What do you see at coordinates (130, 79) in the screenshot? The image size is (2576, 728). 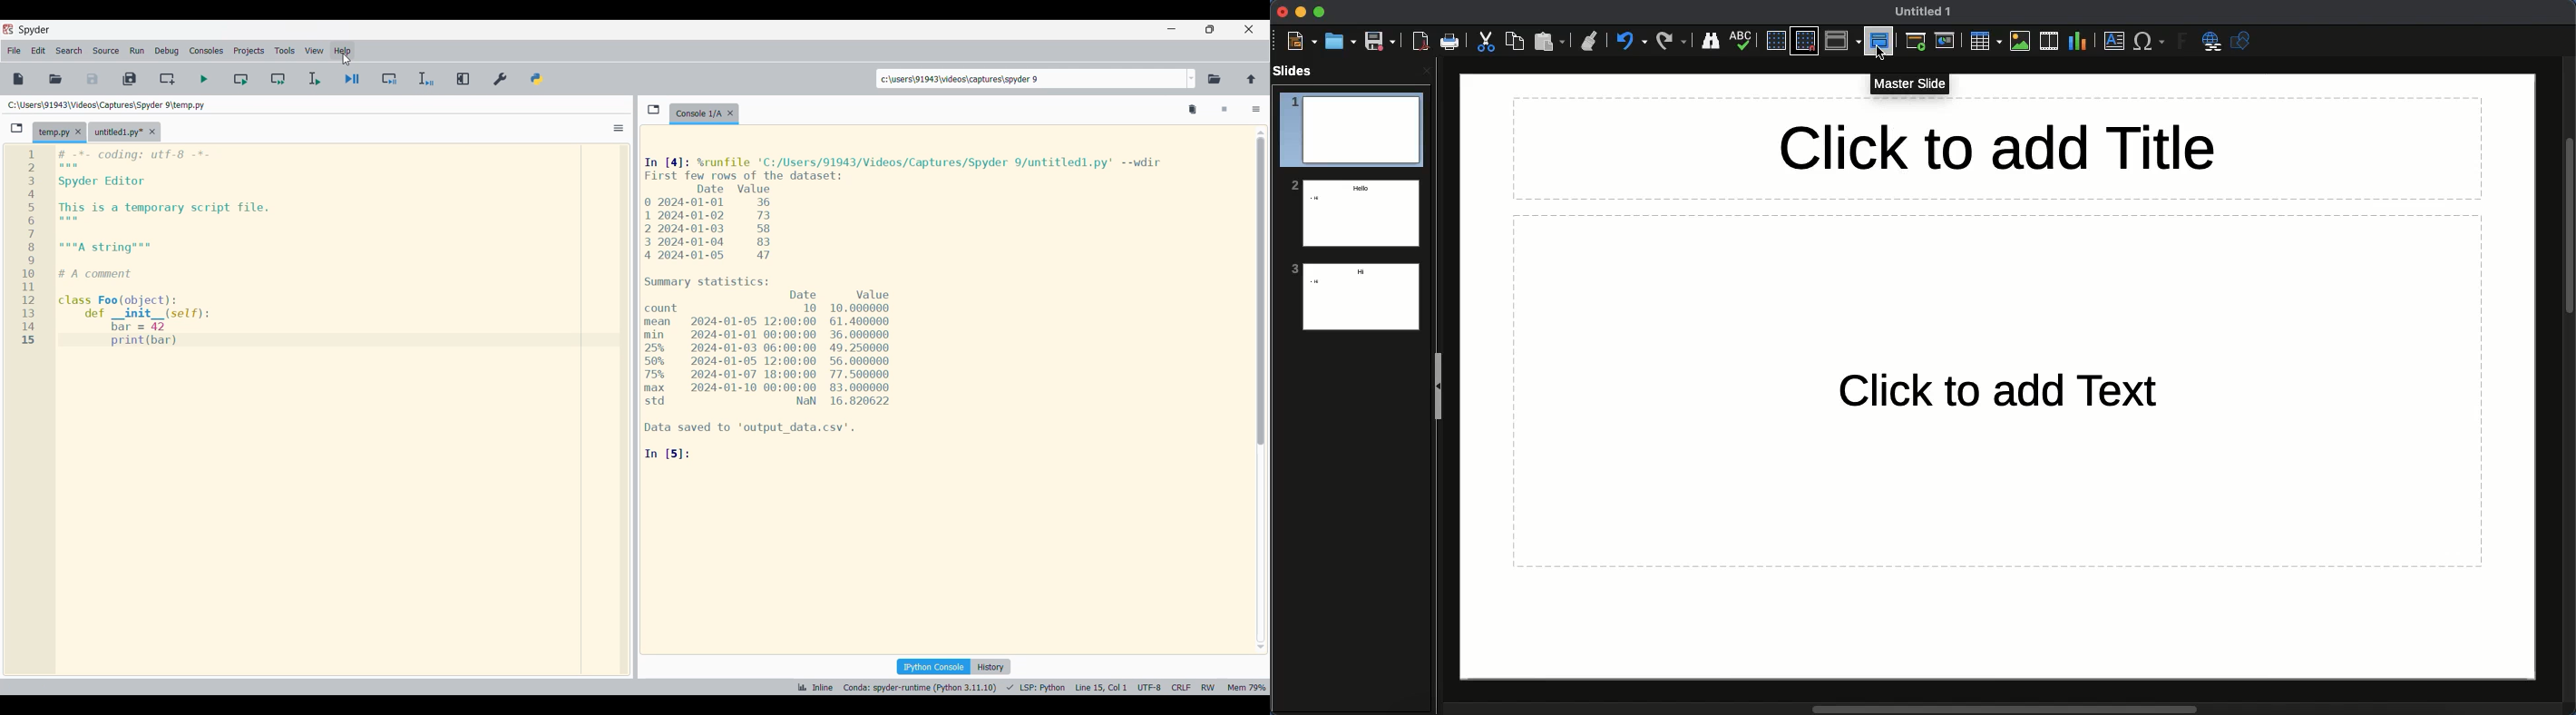 I see `Save all files` at bounding box center [130, 79].